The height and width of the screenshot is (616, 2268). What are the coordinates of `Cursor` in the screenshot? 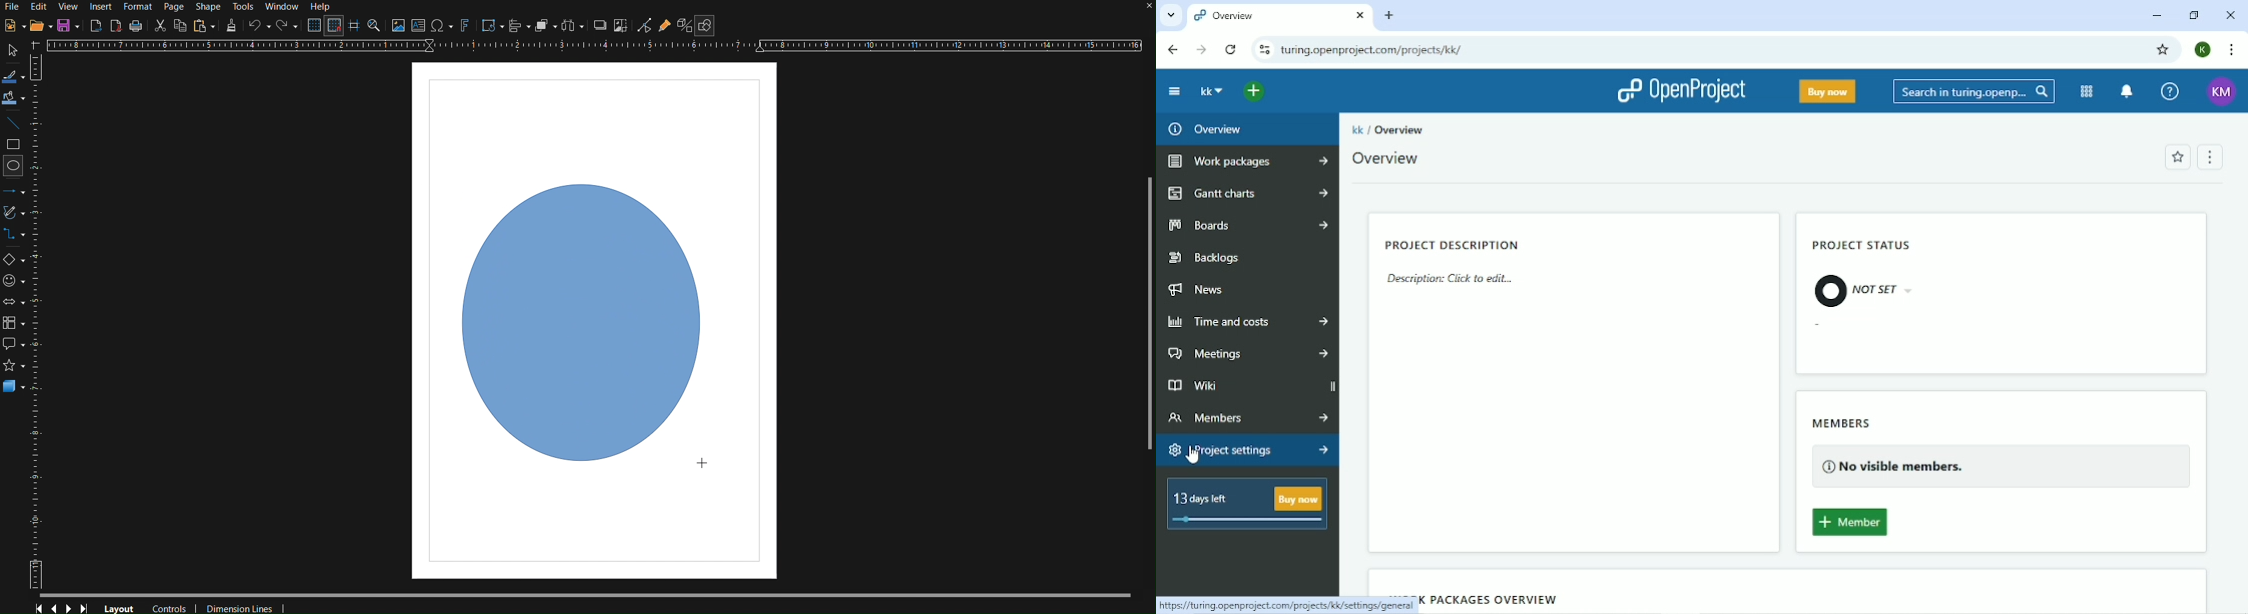 It's located at (703, 463).